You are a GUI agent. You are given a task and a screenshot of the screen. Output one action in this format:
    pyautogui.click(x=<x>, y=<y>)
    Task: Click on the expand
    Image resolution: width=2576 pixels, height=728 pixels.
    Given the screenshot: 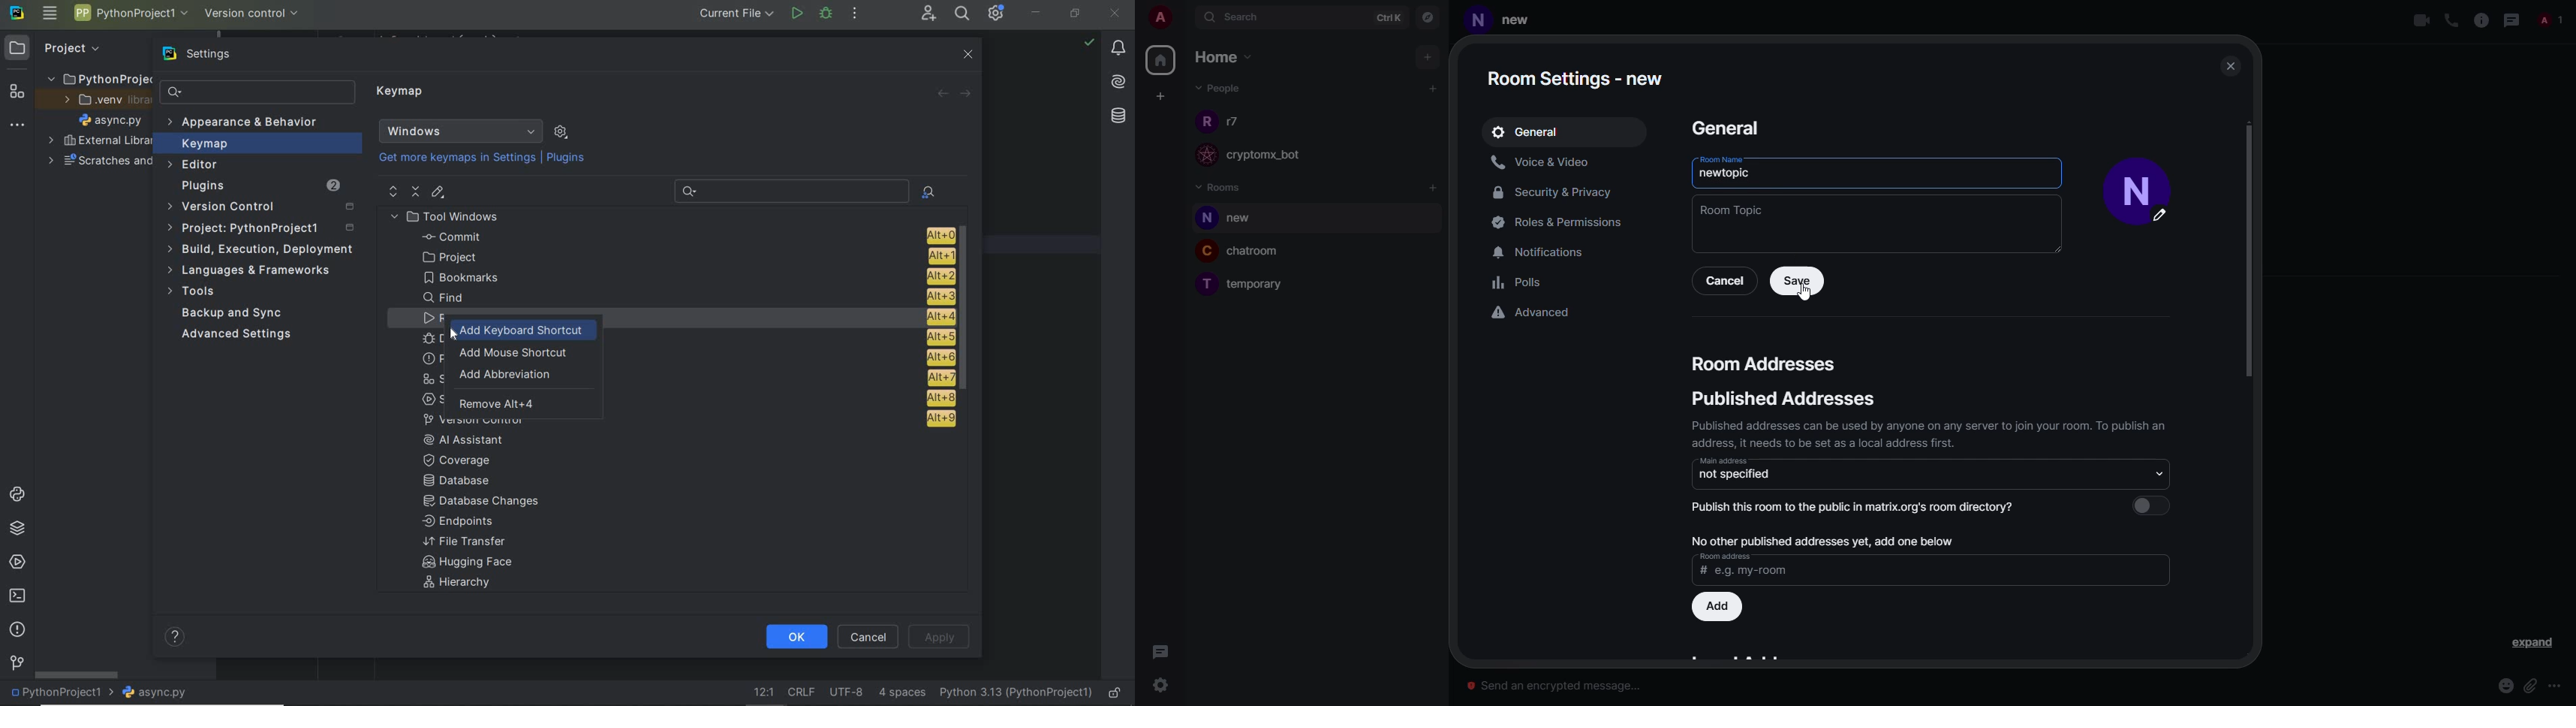 What is the action you would take?
    pyautogui.click(x=2532, y=644)
    